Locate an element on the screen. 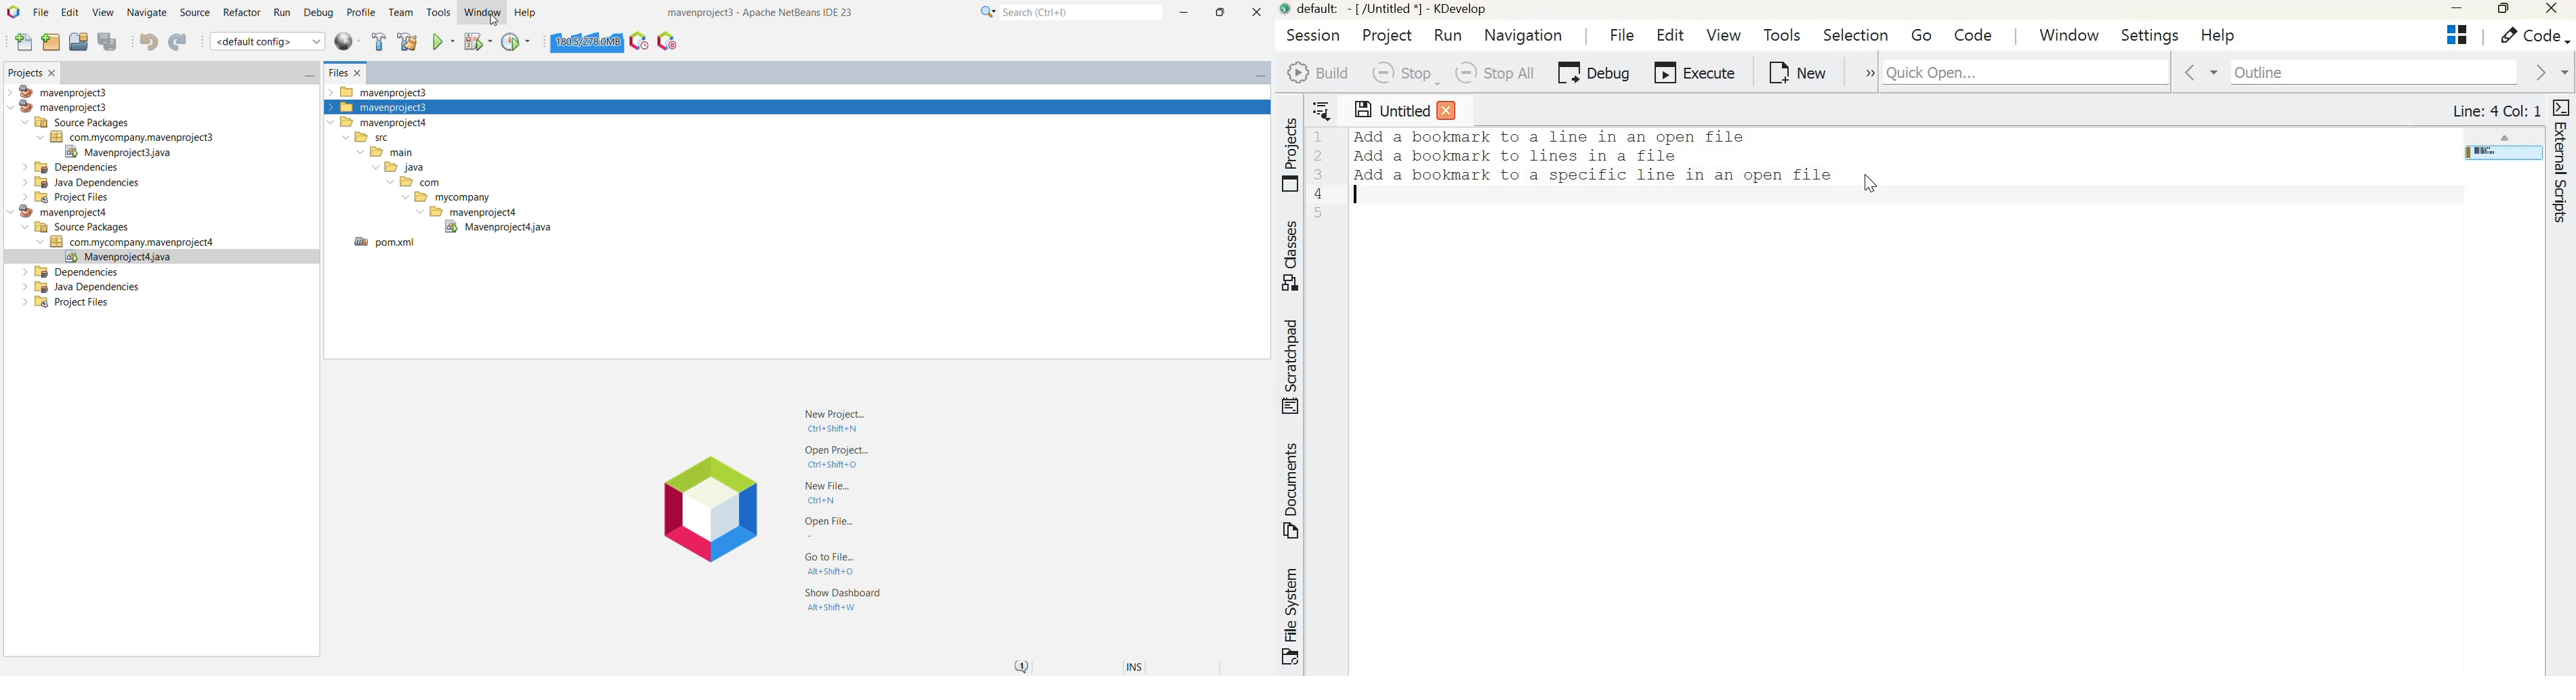  default - [/Untitled*] -  Kdevelop is located at coordinates (1382, 9).